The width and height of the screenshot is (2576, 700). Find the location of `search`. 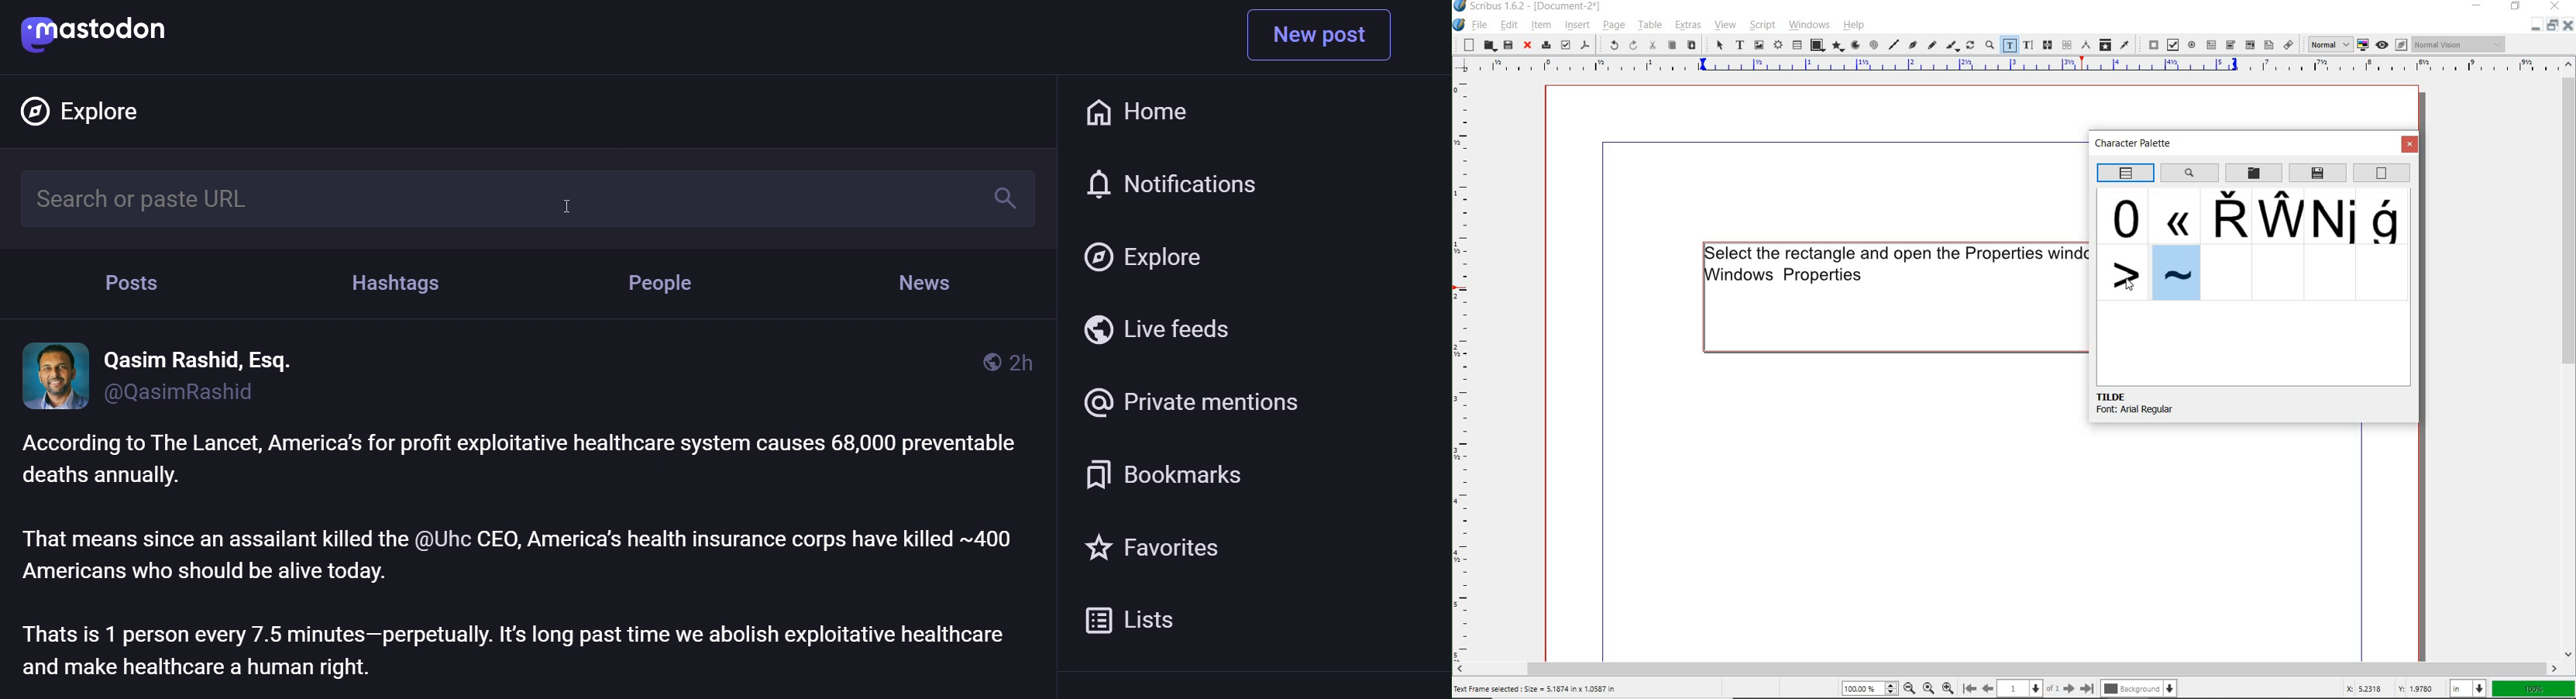

search is located at coordinates (1002, 199).